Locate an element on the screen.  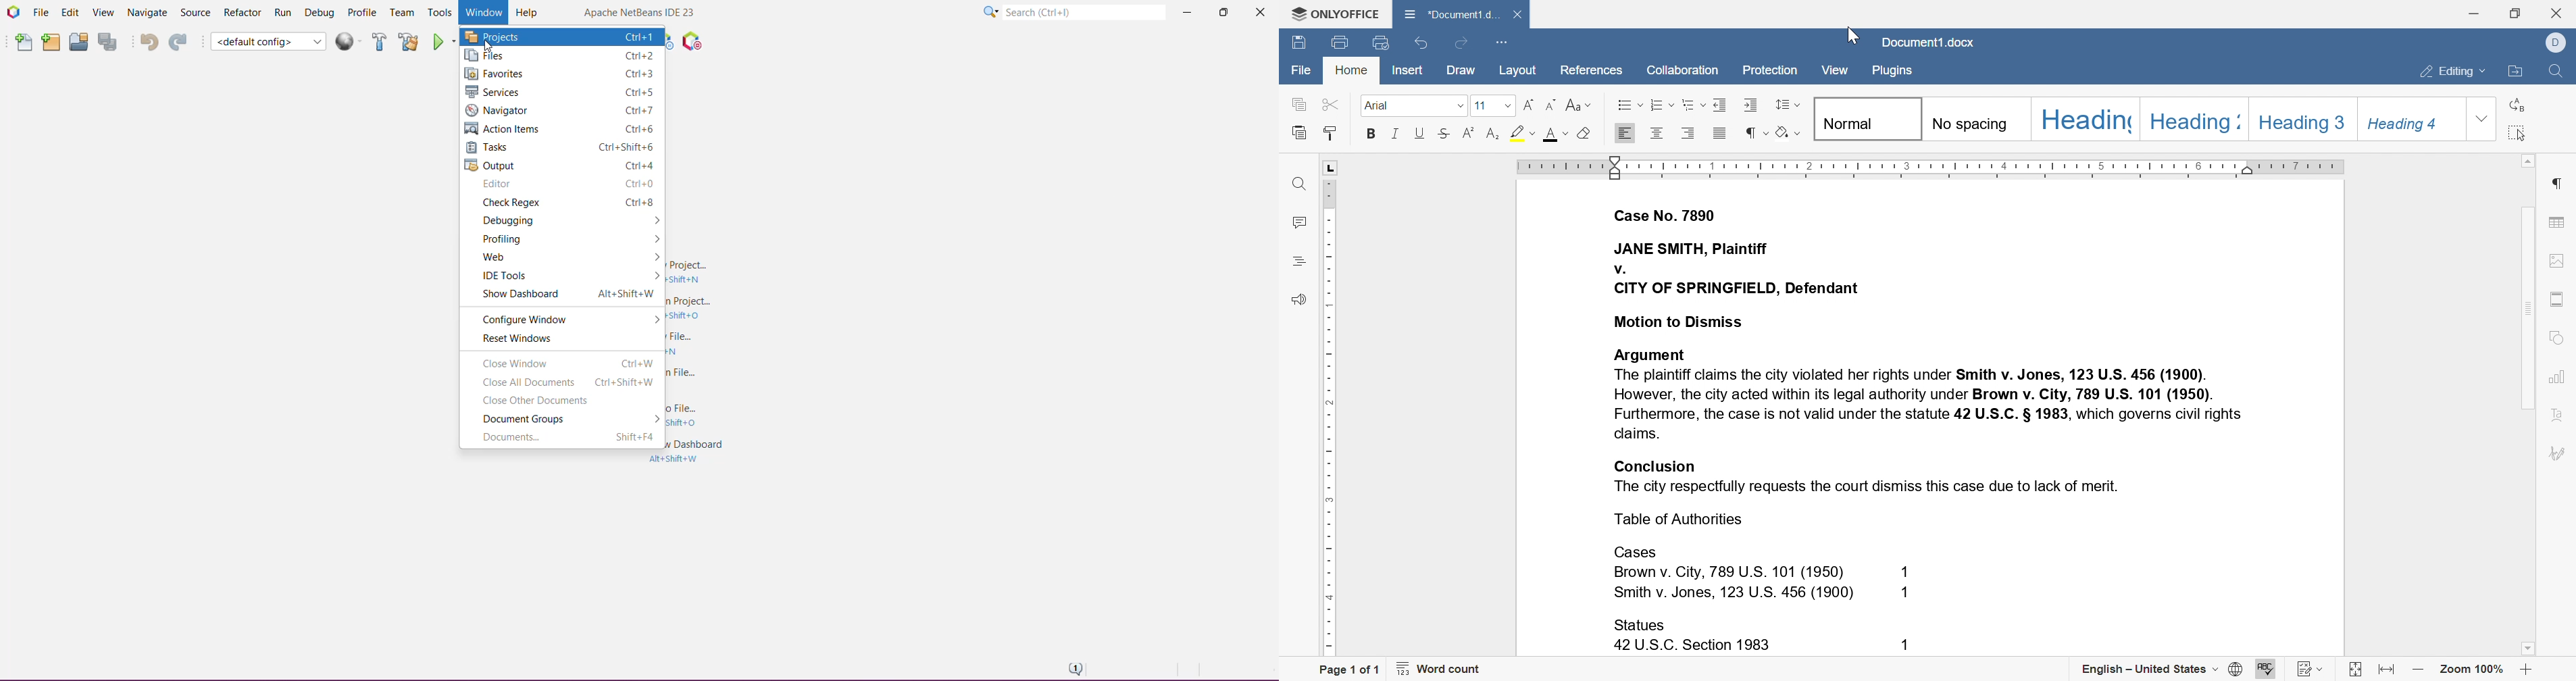
Help is located at coordinates (528, 11).